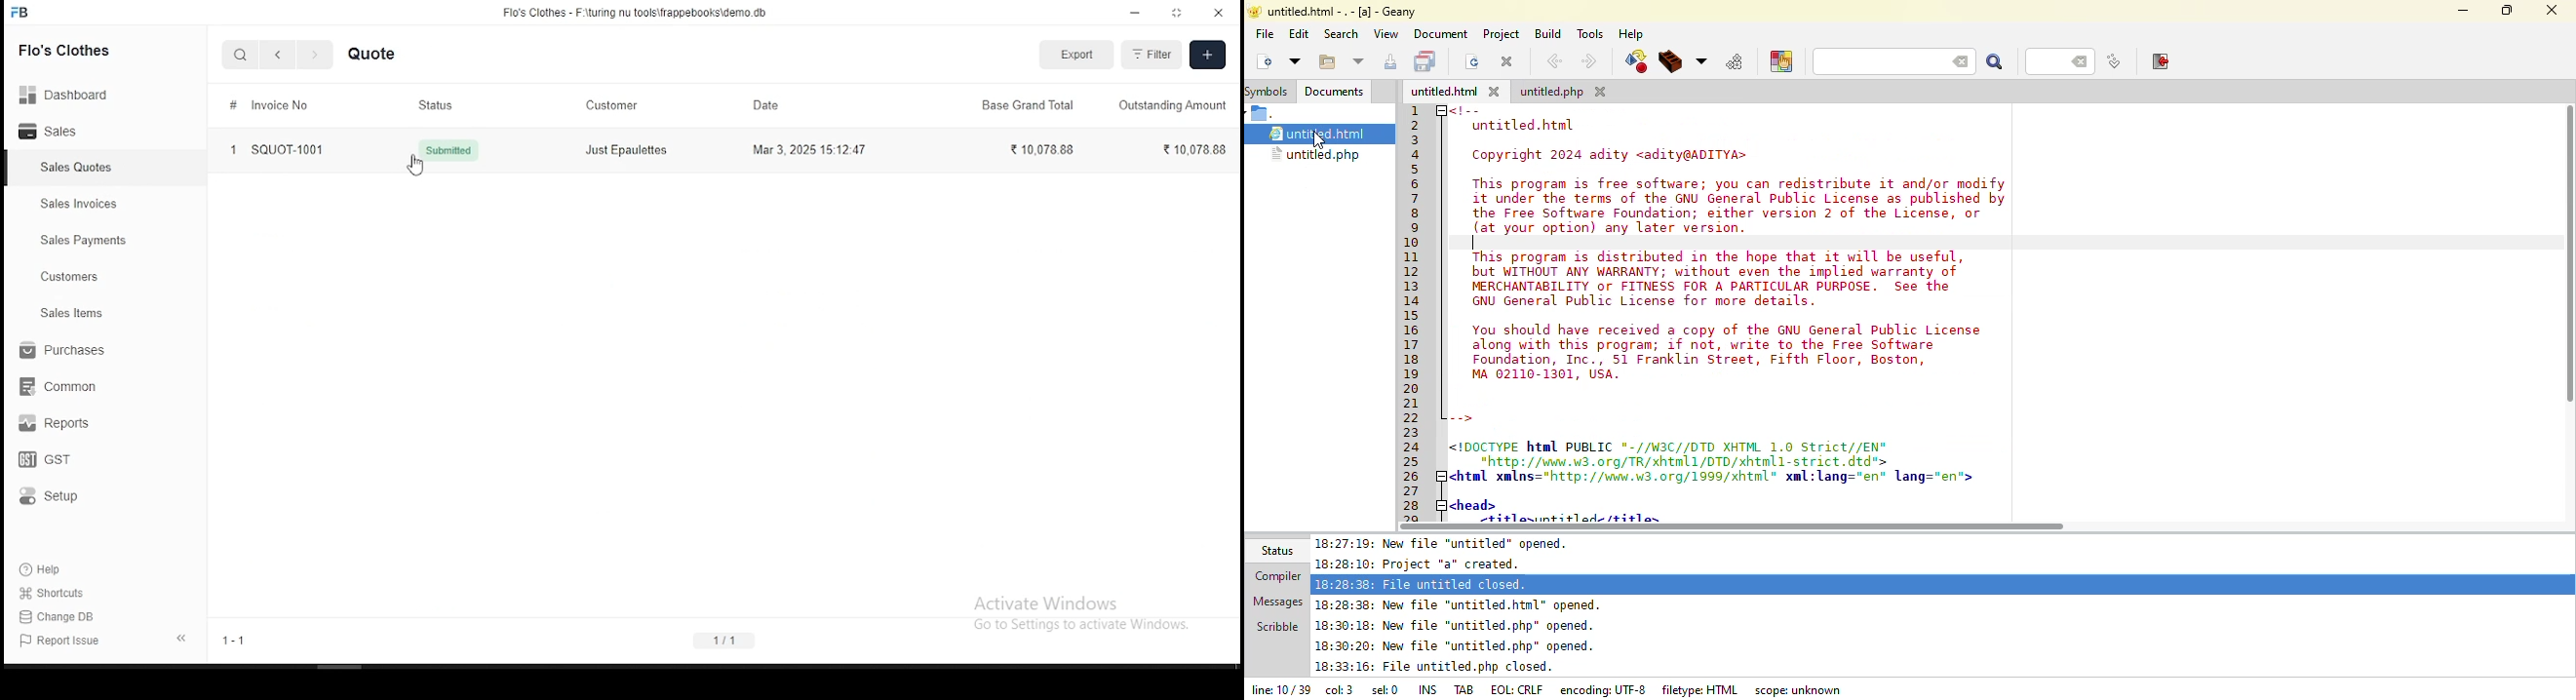 Image resolution: width=2576 pixels, height=700 pixels. What do you see at coordinates (177, 636) in the screenshot?
I see `expand` at bounding box center [177, 636].